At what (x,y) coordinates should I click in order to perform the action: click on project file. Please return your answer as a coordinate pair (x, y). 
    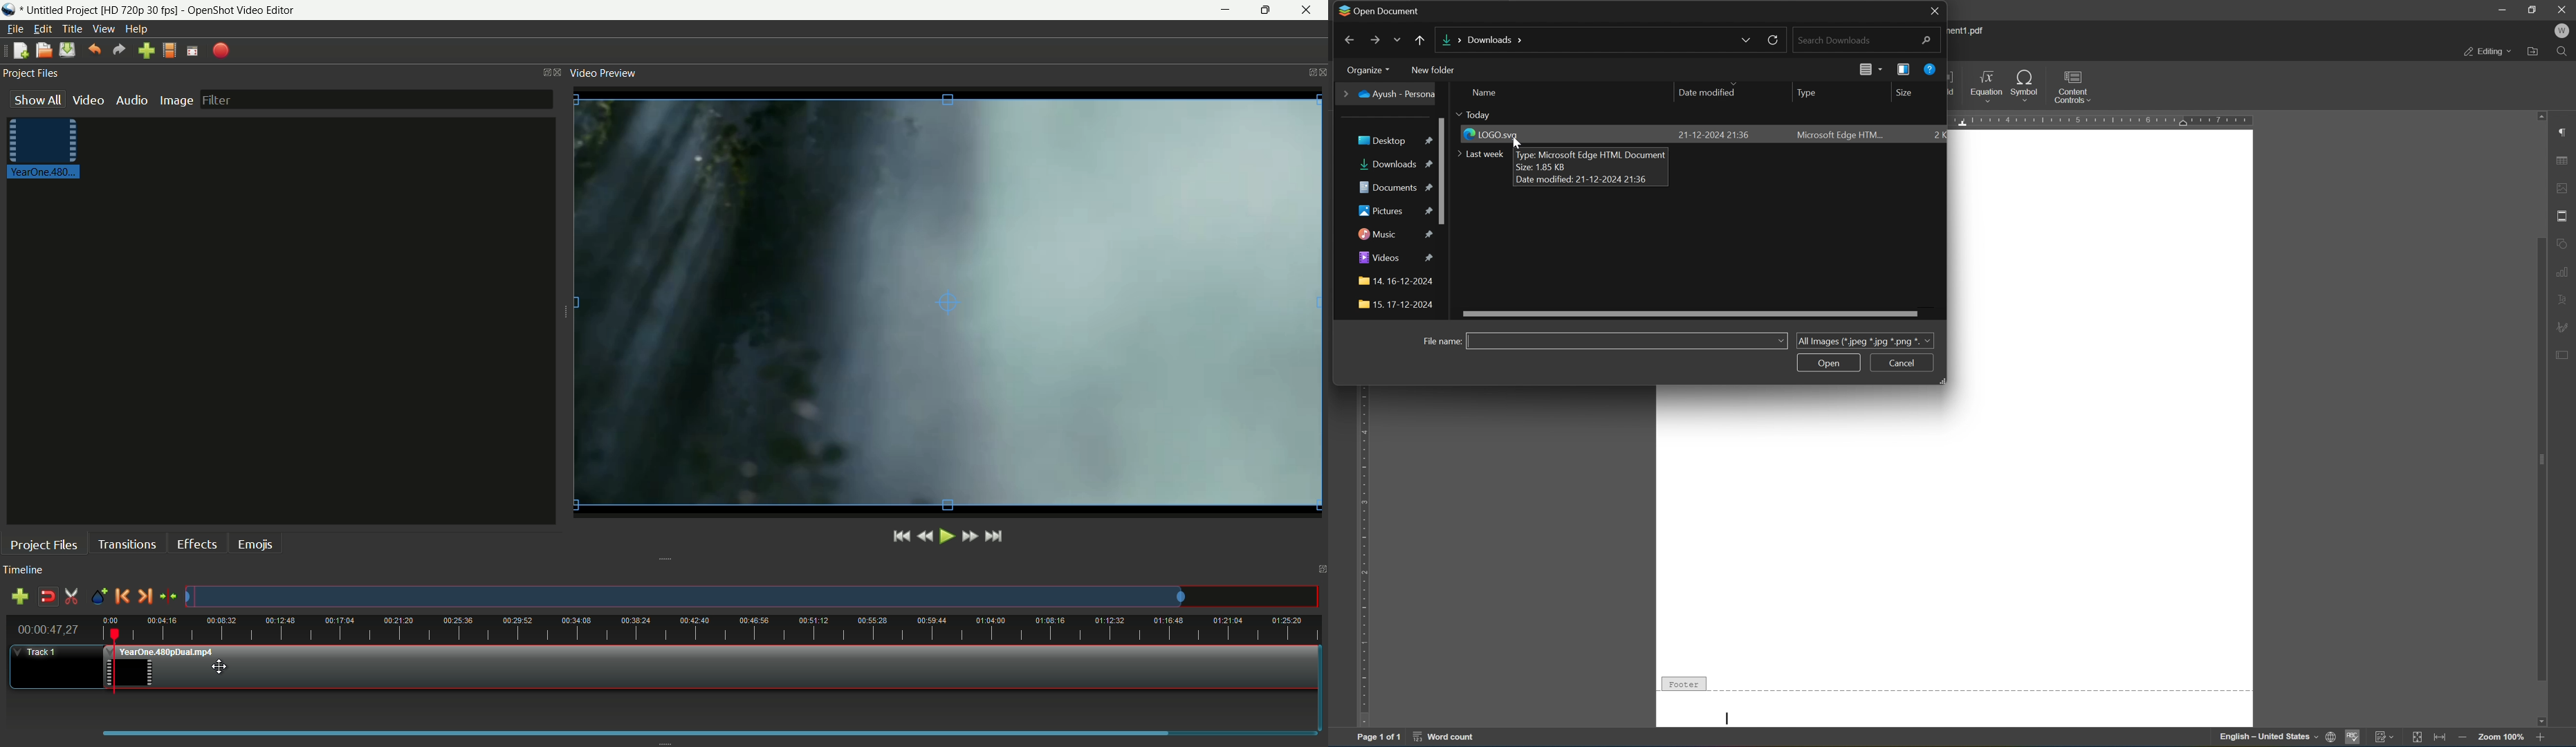
    Looking at the image, I should click on (47, 149).